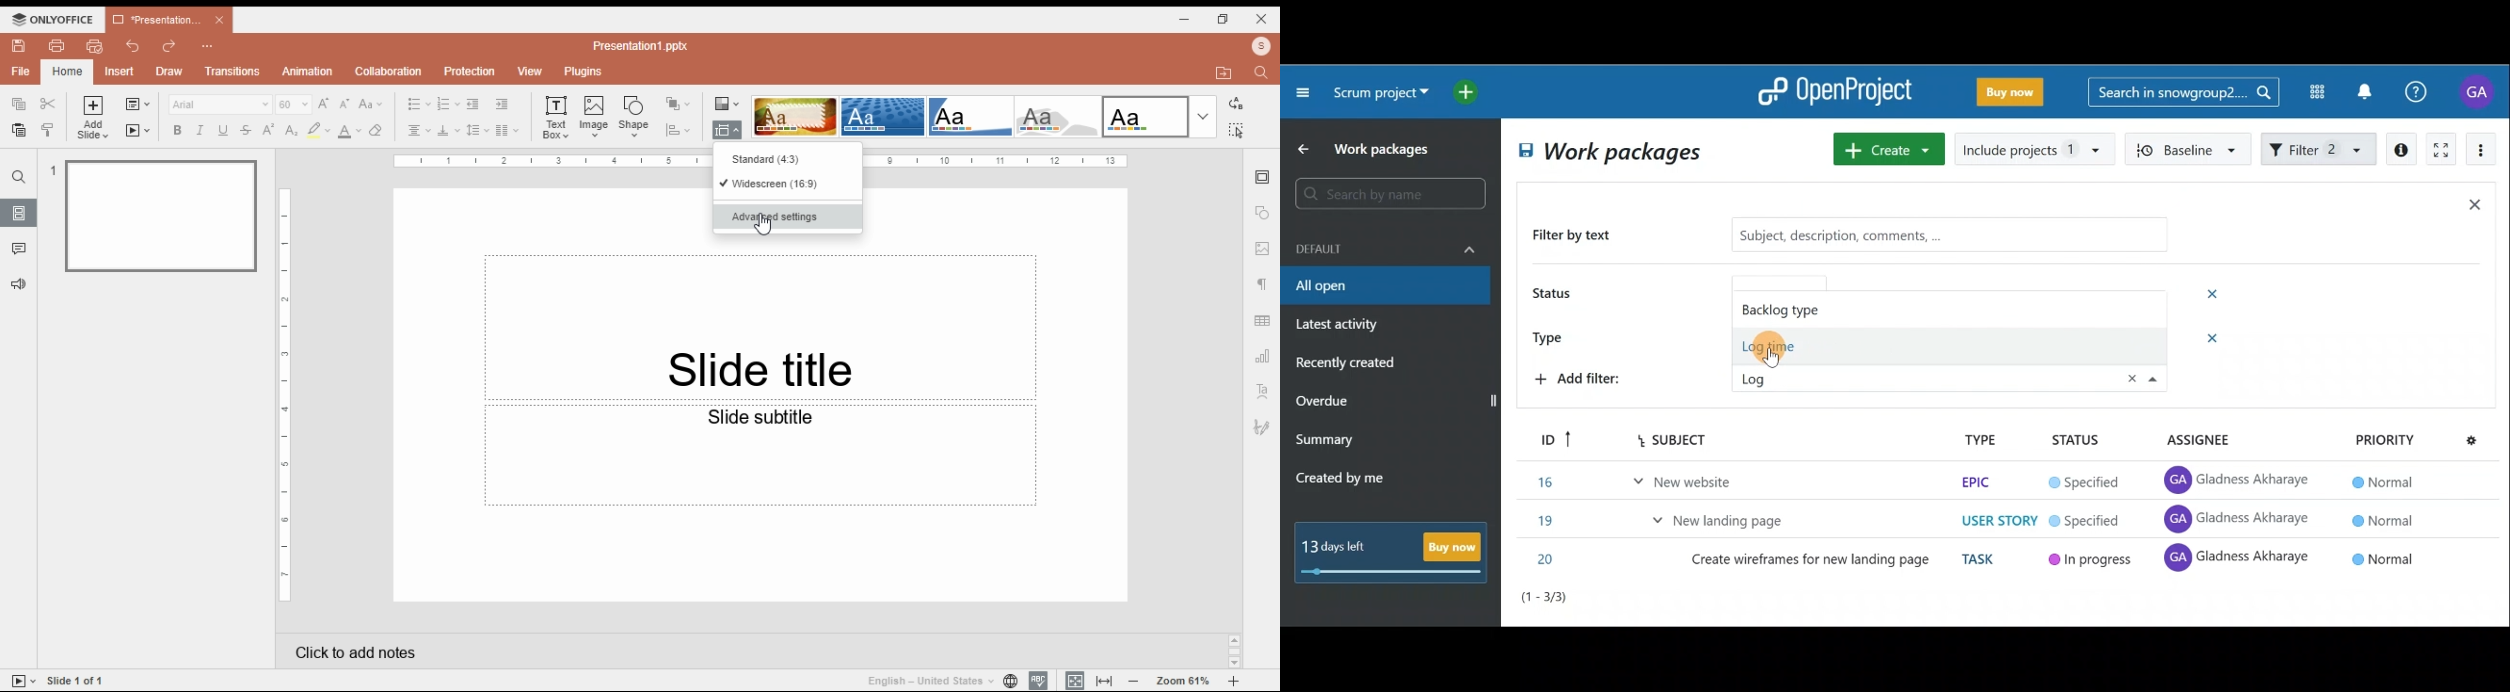 This screenshot has height=700, width=2520. What do you see at coordinates (1261, 46) in the screenshot?
I see `profile` at bounding box center [1261, 46].